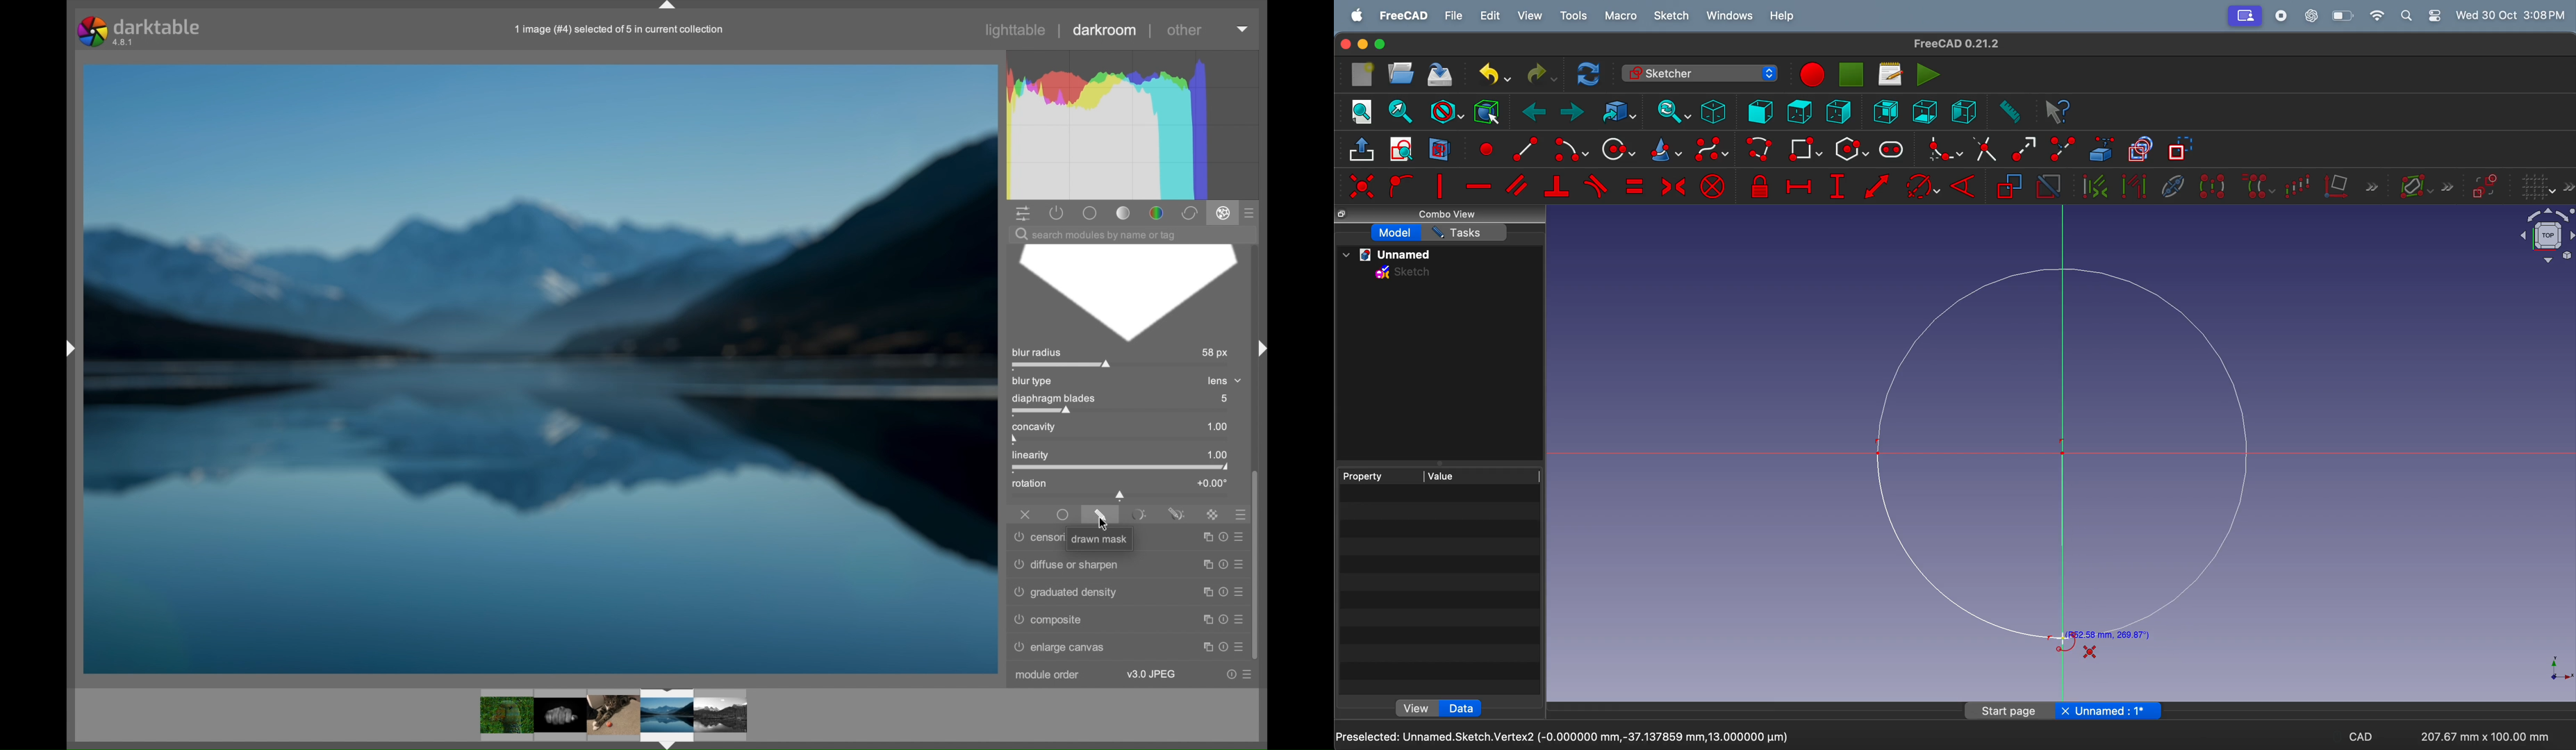 This screenshot has width=2576, height=756. What do you see at coordinates (1223, 214) in the screenshot?
I see `effect` at bounding box center [1223, 214].